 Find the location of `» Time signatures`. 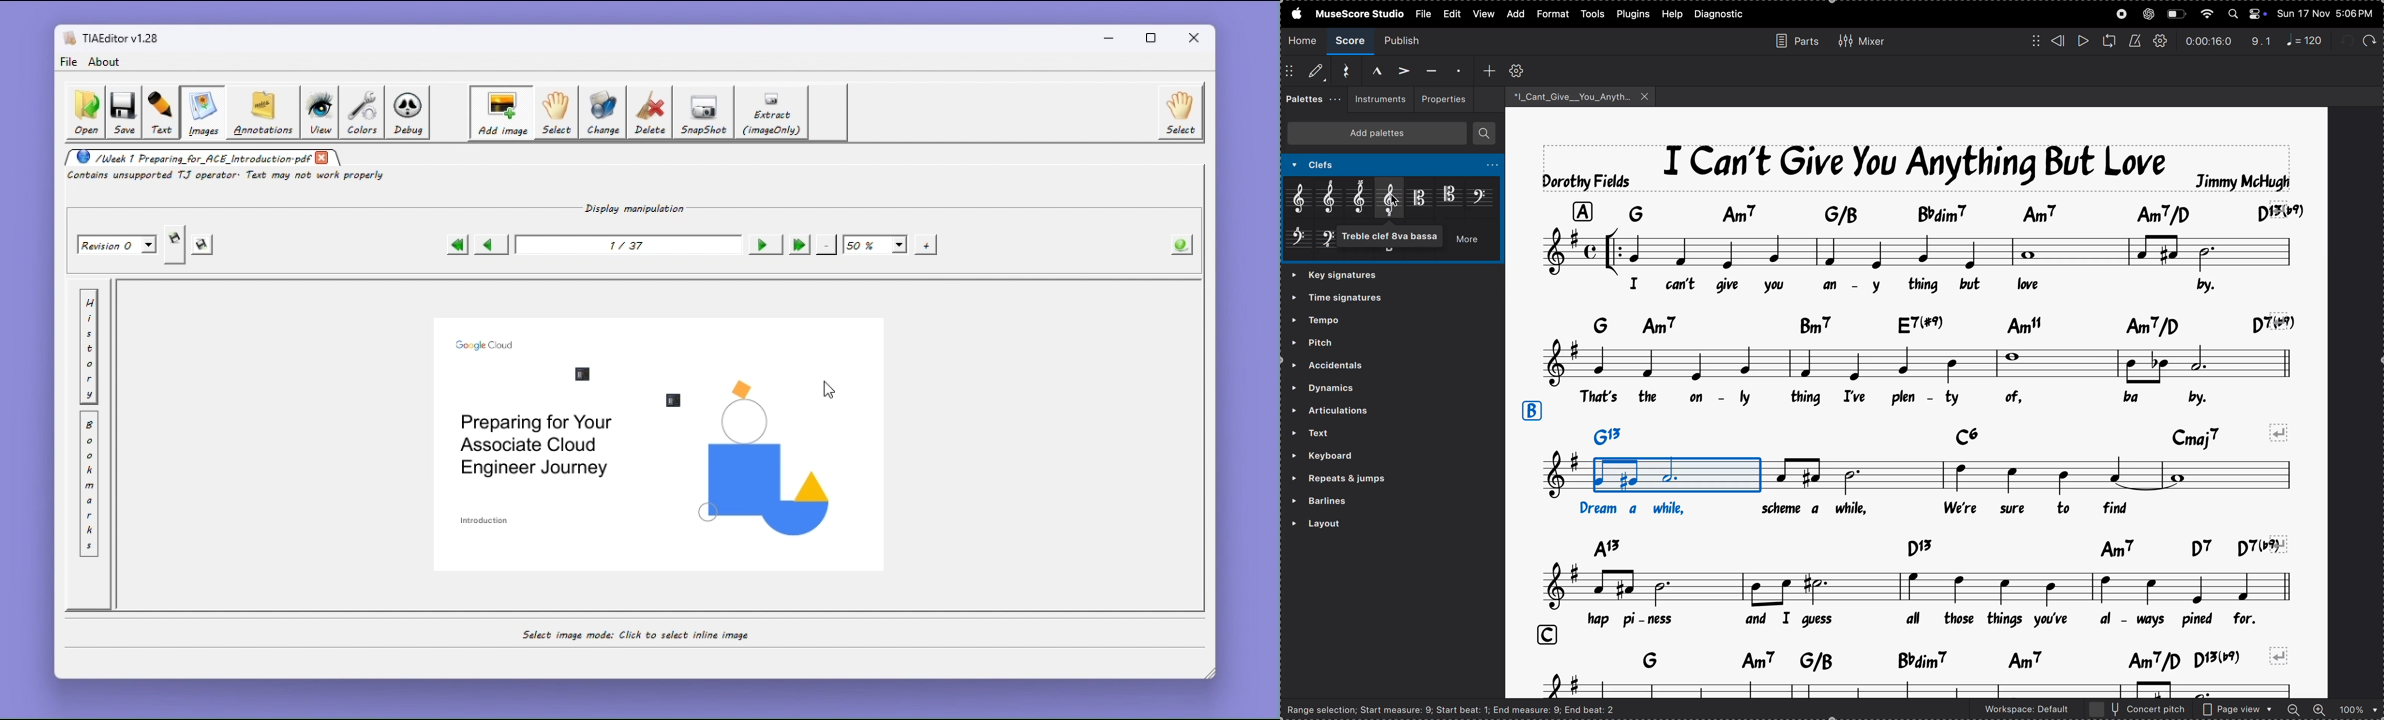

» Time signatures is located at coordinates (1340, 276).